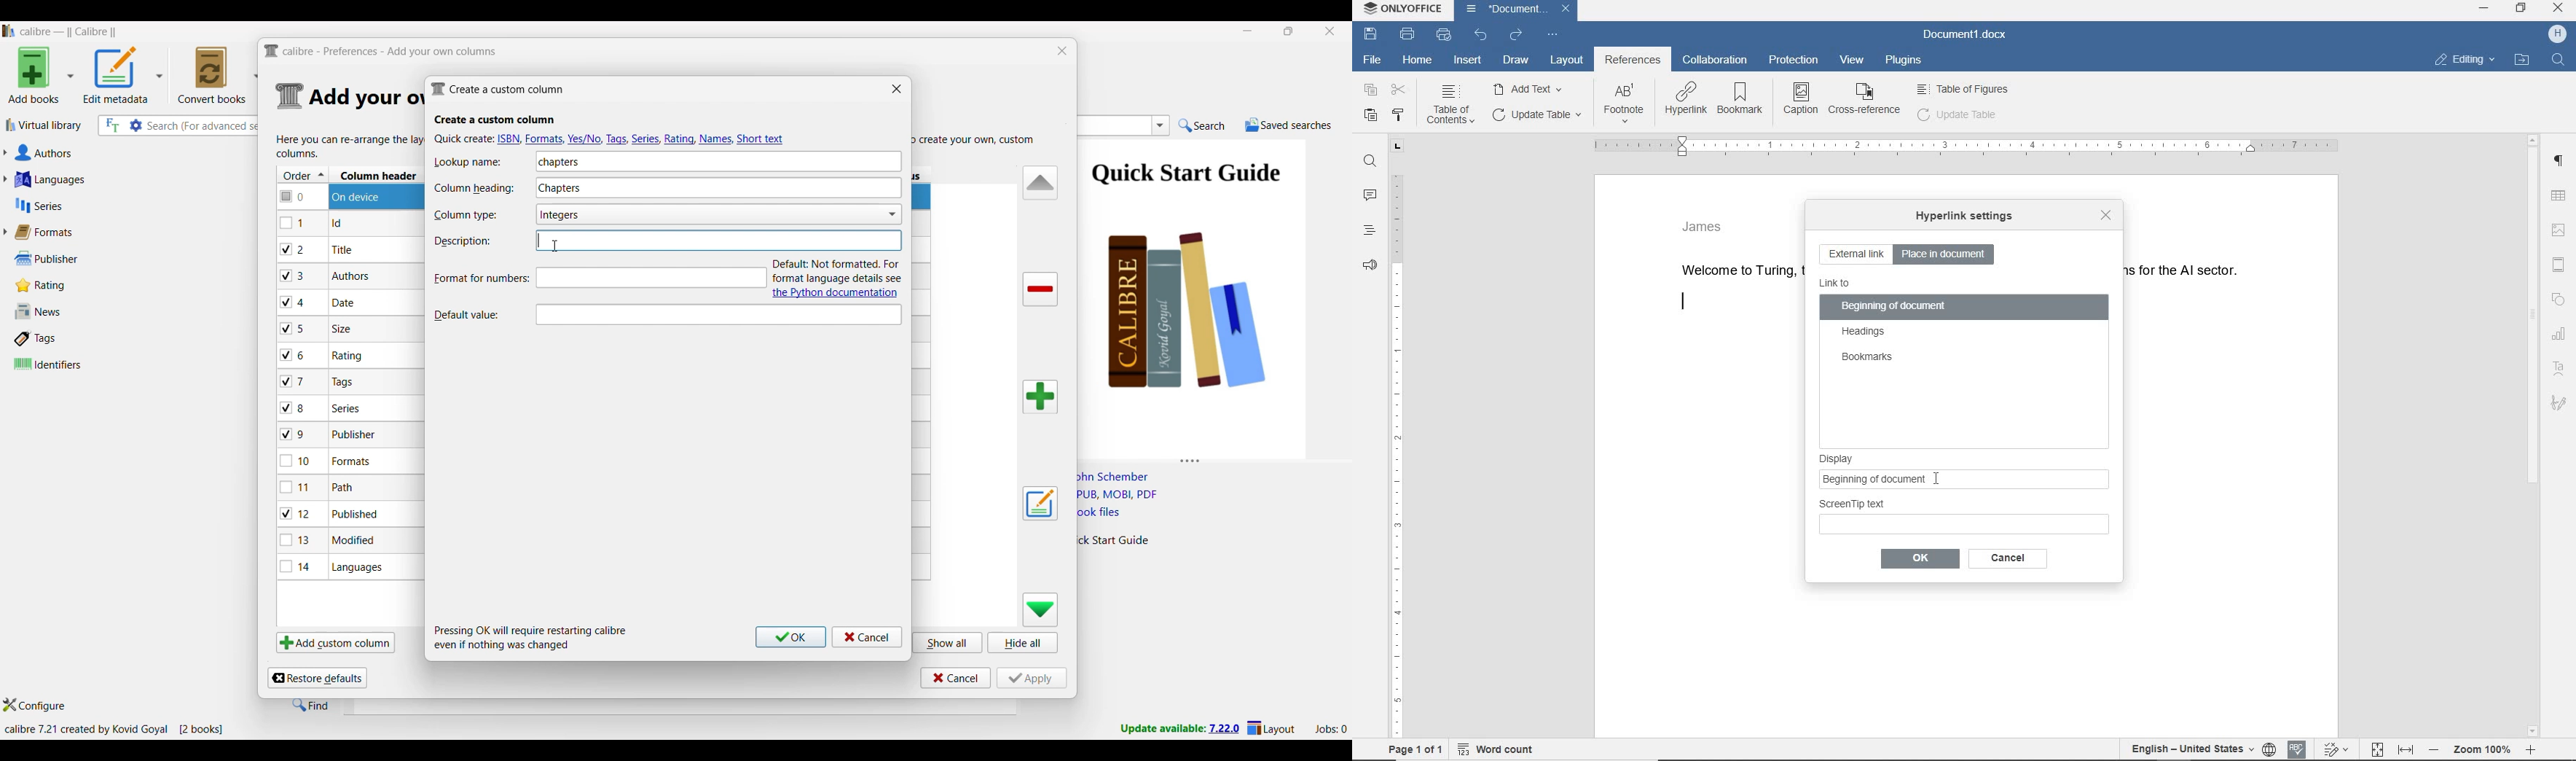 The width and height of the screenshot is (2576, 784). I want to click on checkbox - 8, so click(294, 407).